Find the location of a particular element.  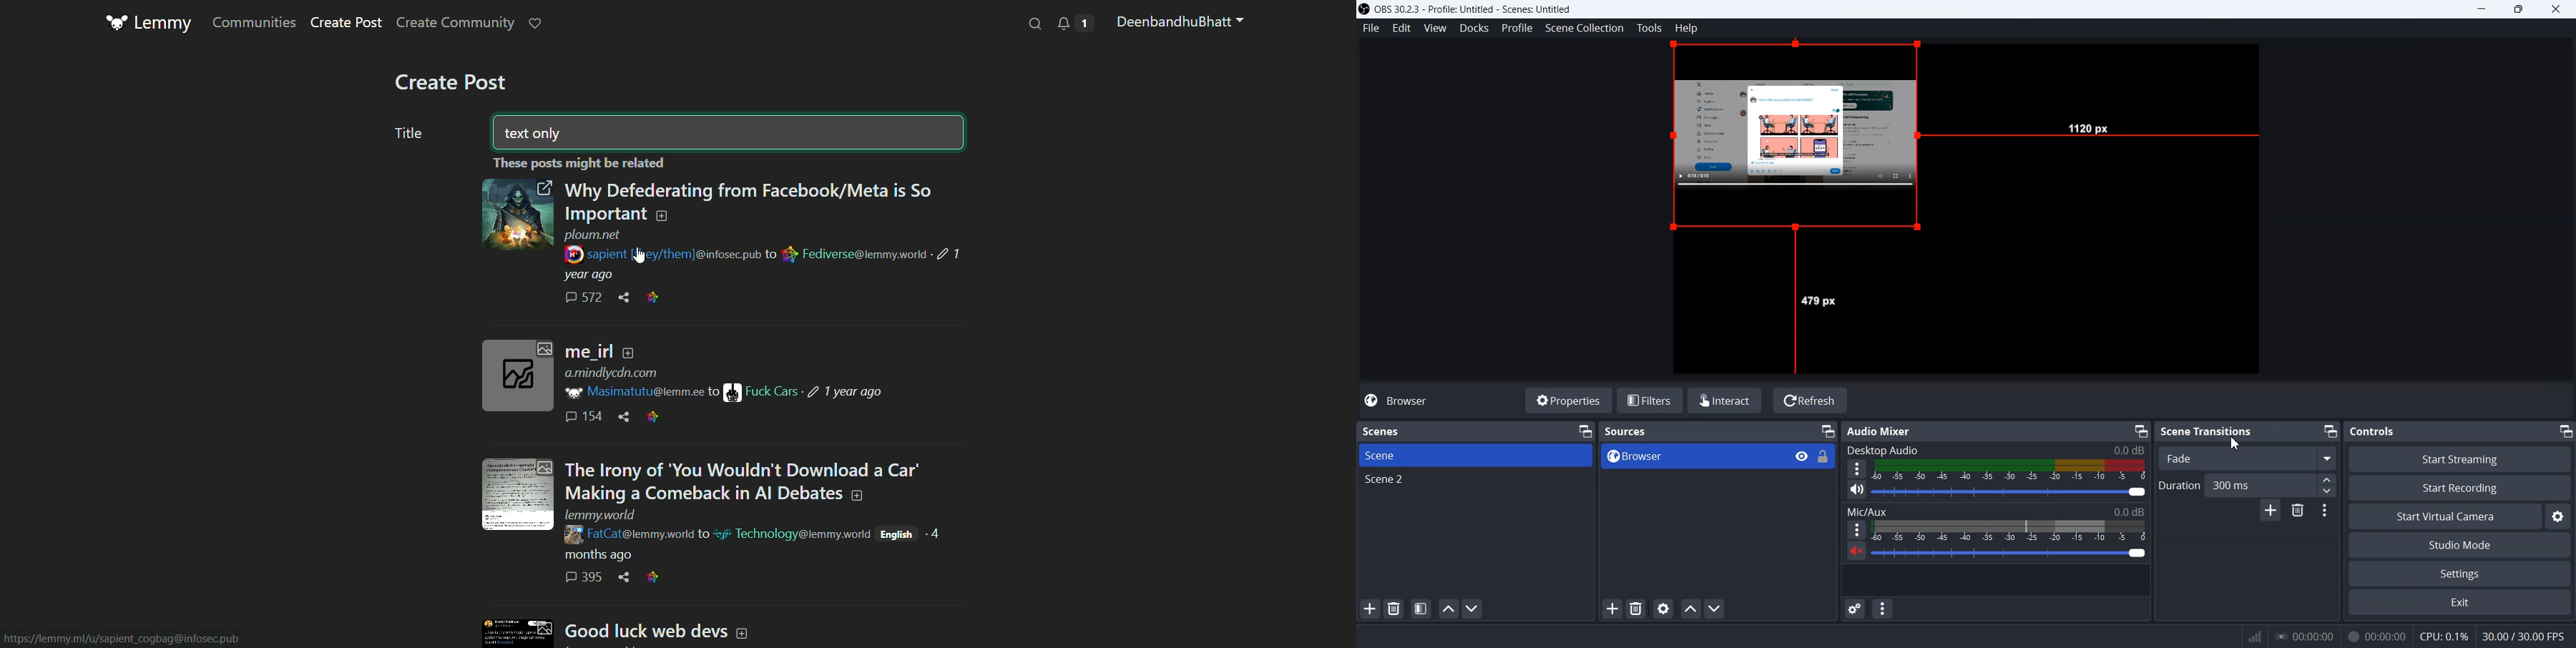

Click to expand image is located at coordinates (518, 375).